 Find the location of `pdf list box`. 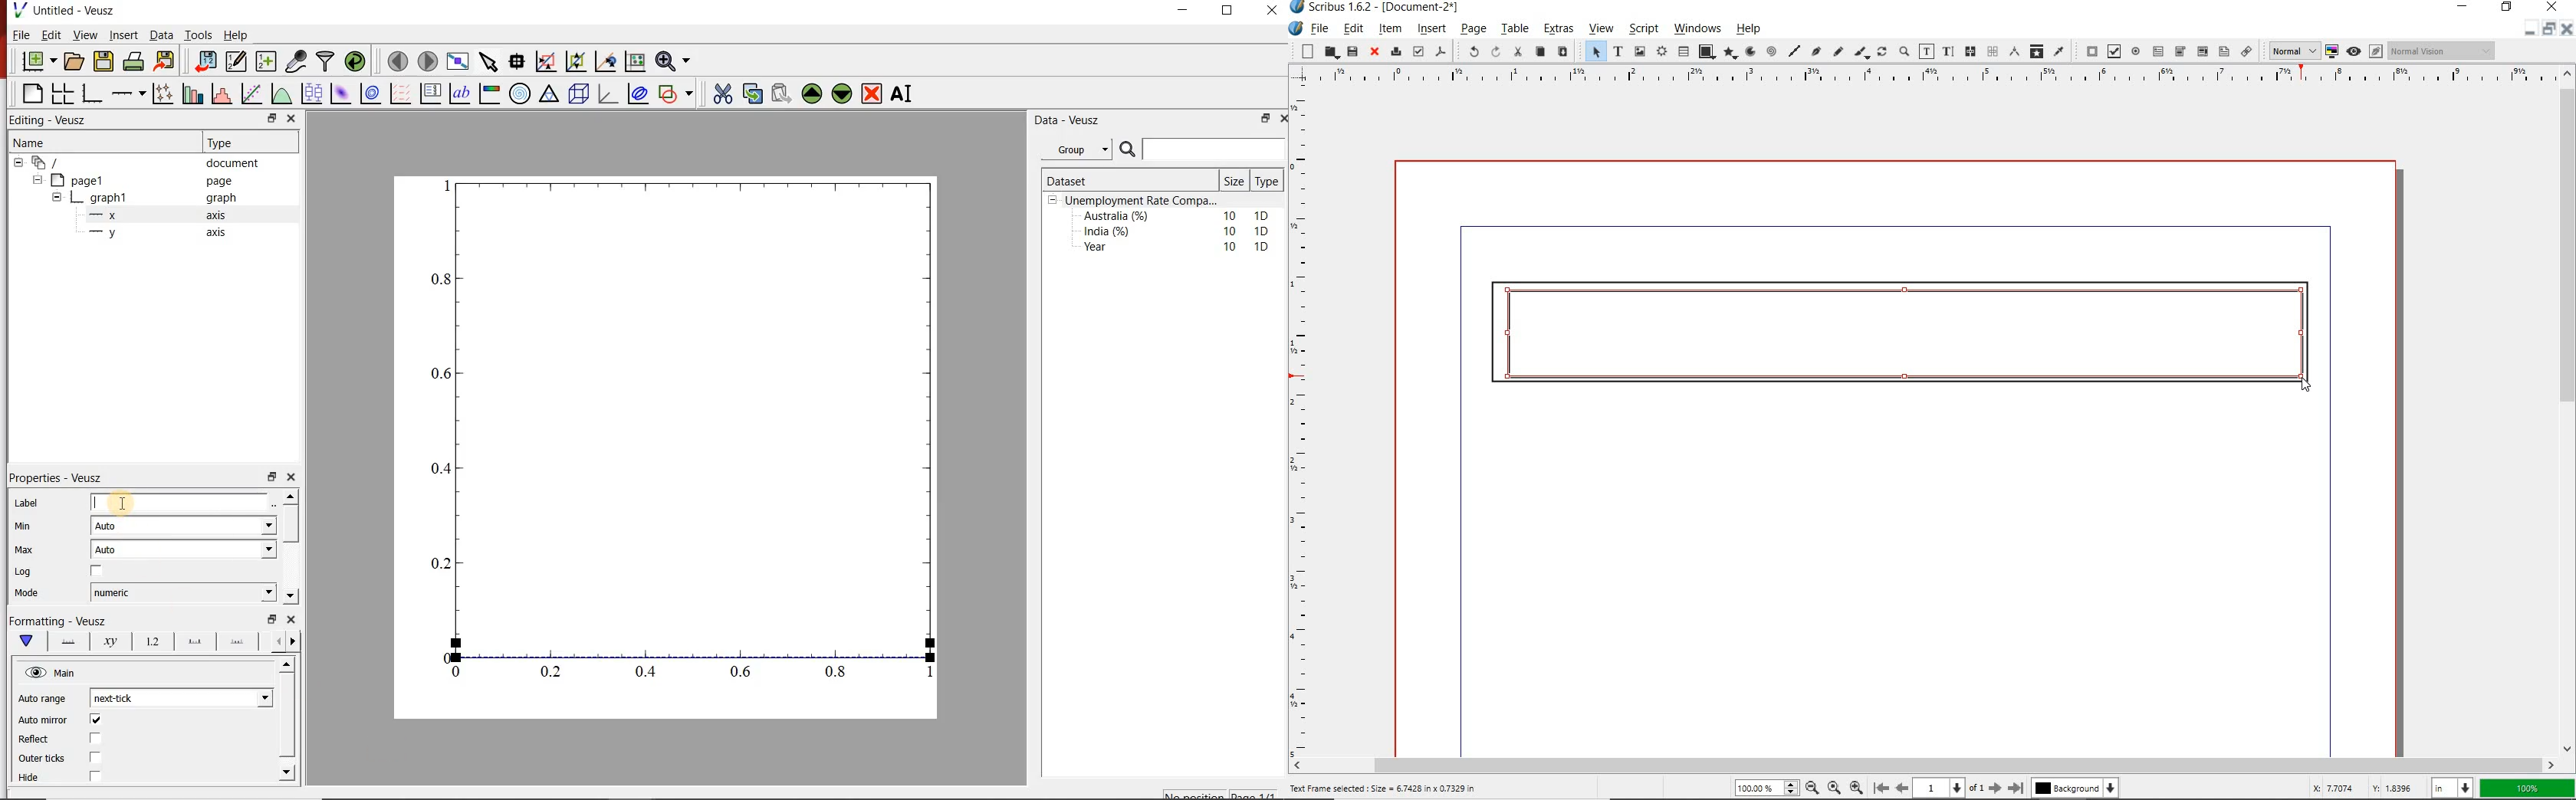

pdf list box is located at coordinates (2223, 51).